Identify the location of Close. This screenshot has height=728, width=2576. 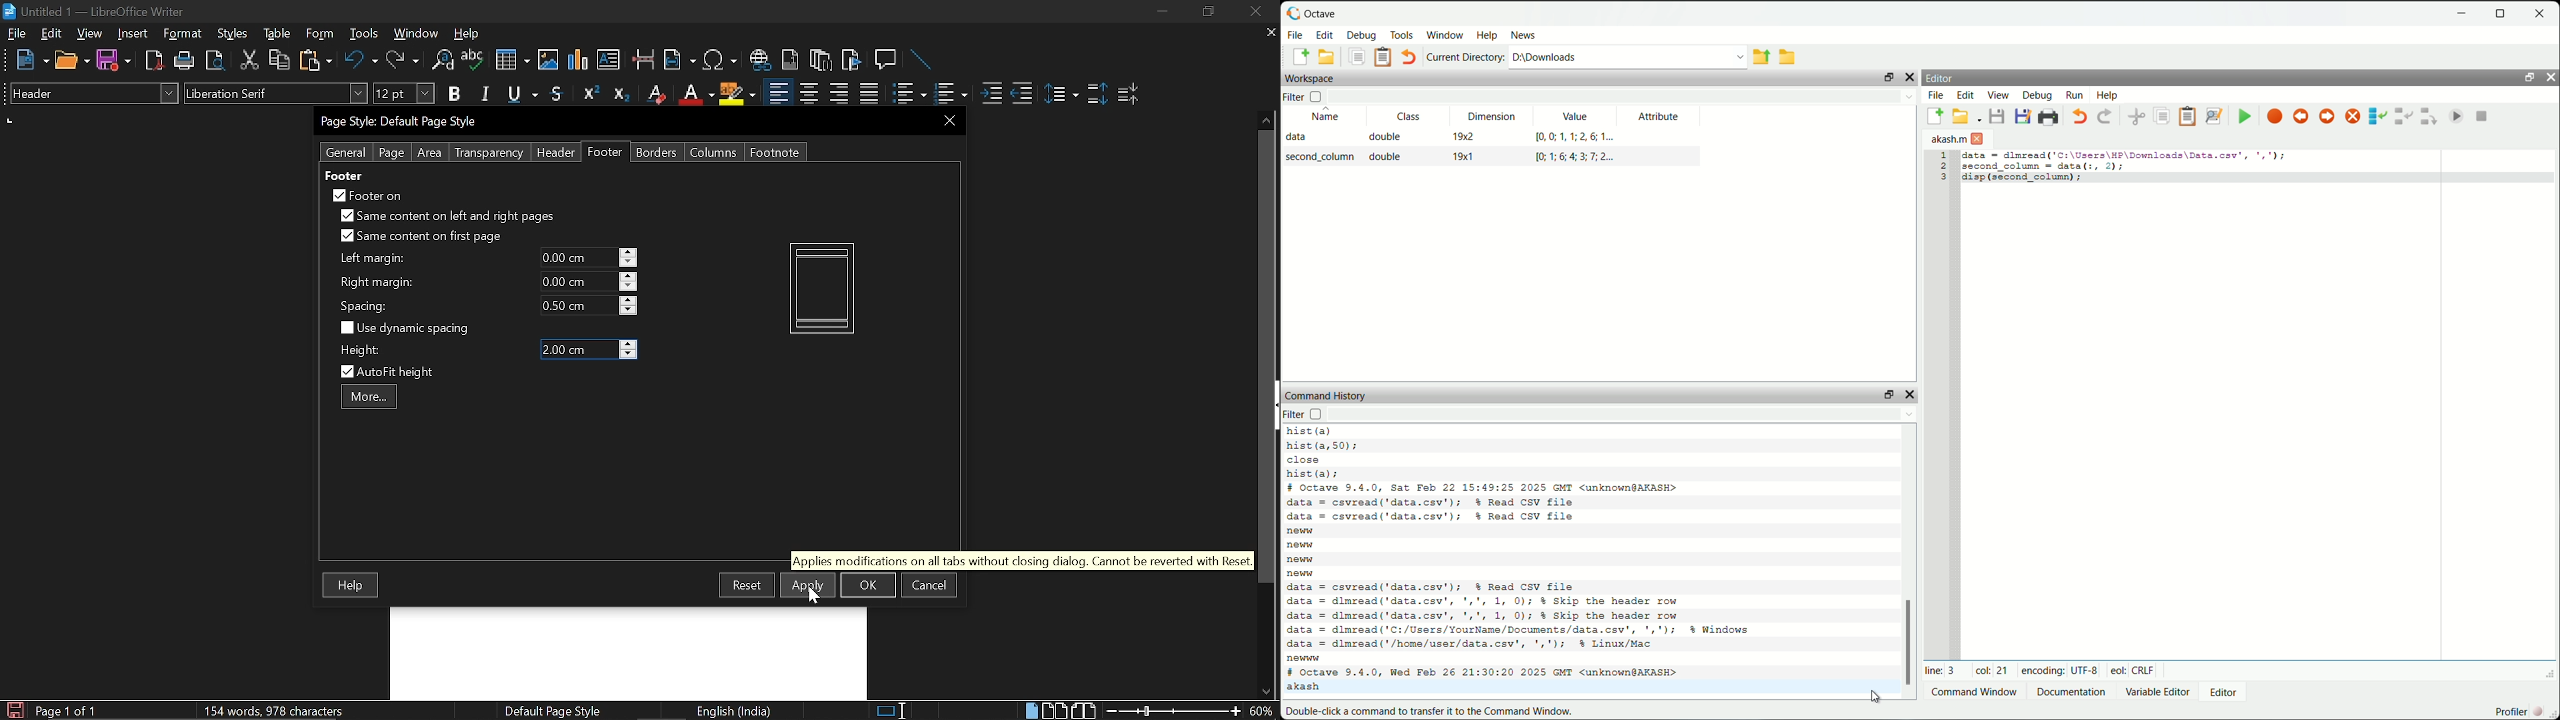
(1254, 12).